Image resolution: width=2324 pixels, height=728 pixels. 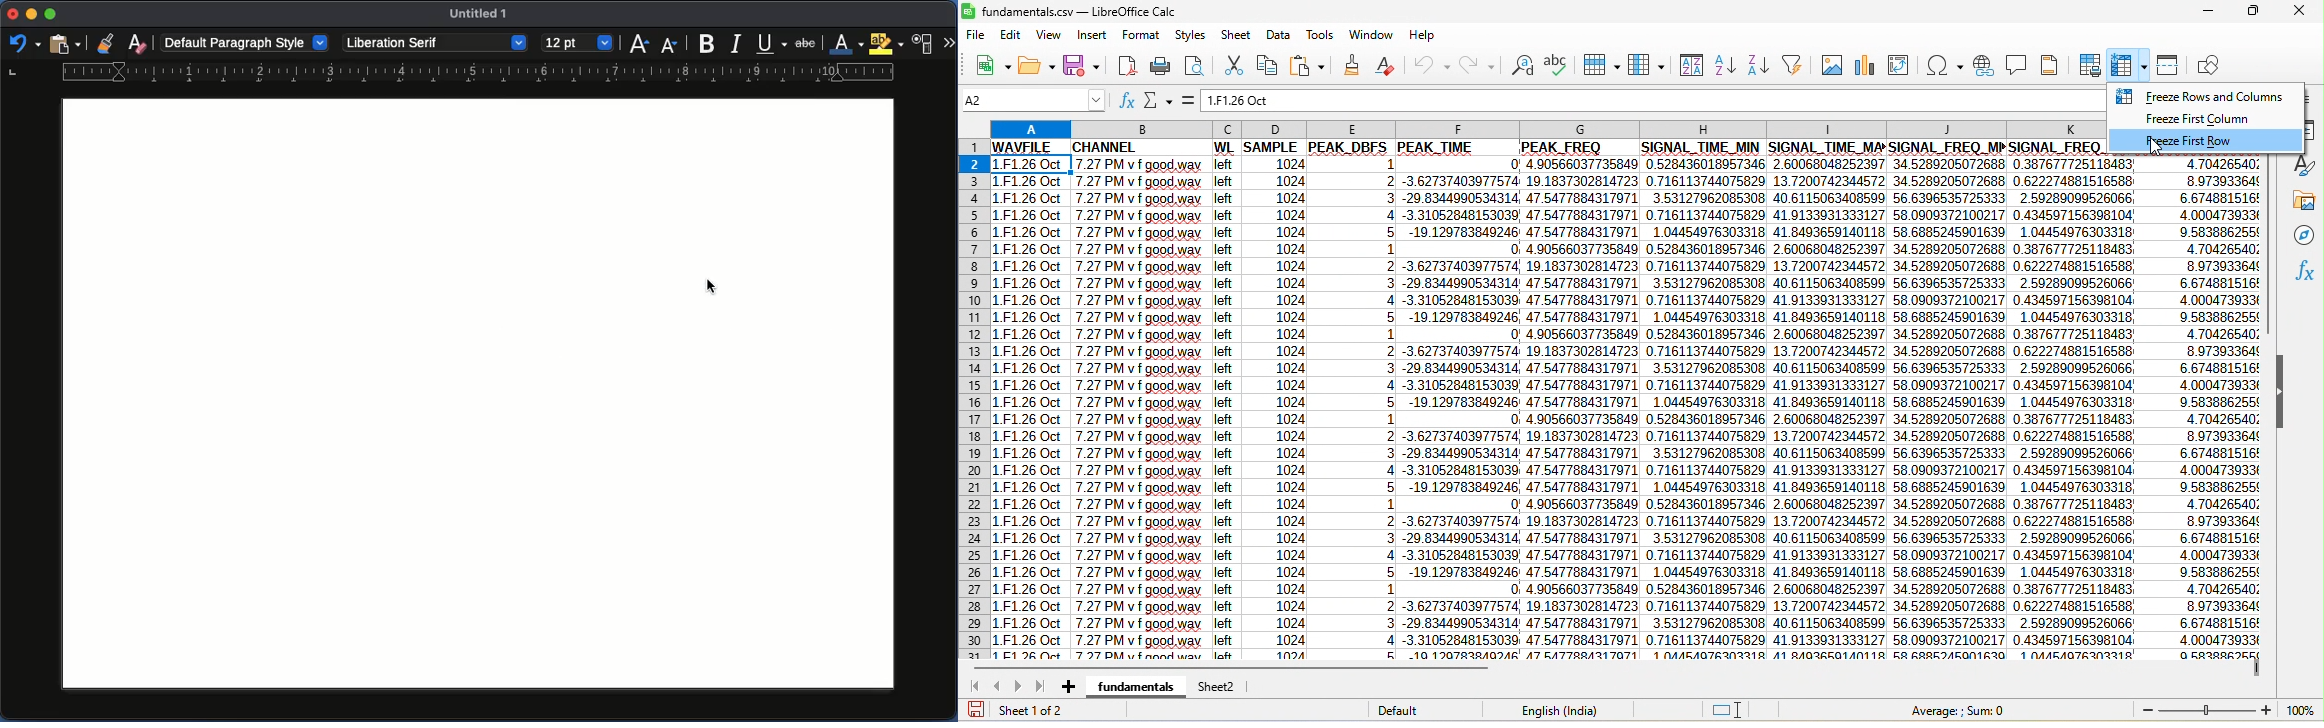 I want to click on properties, so click(x=2309, y=130).